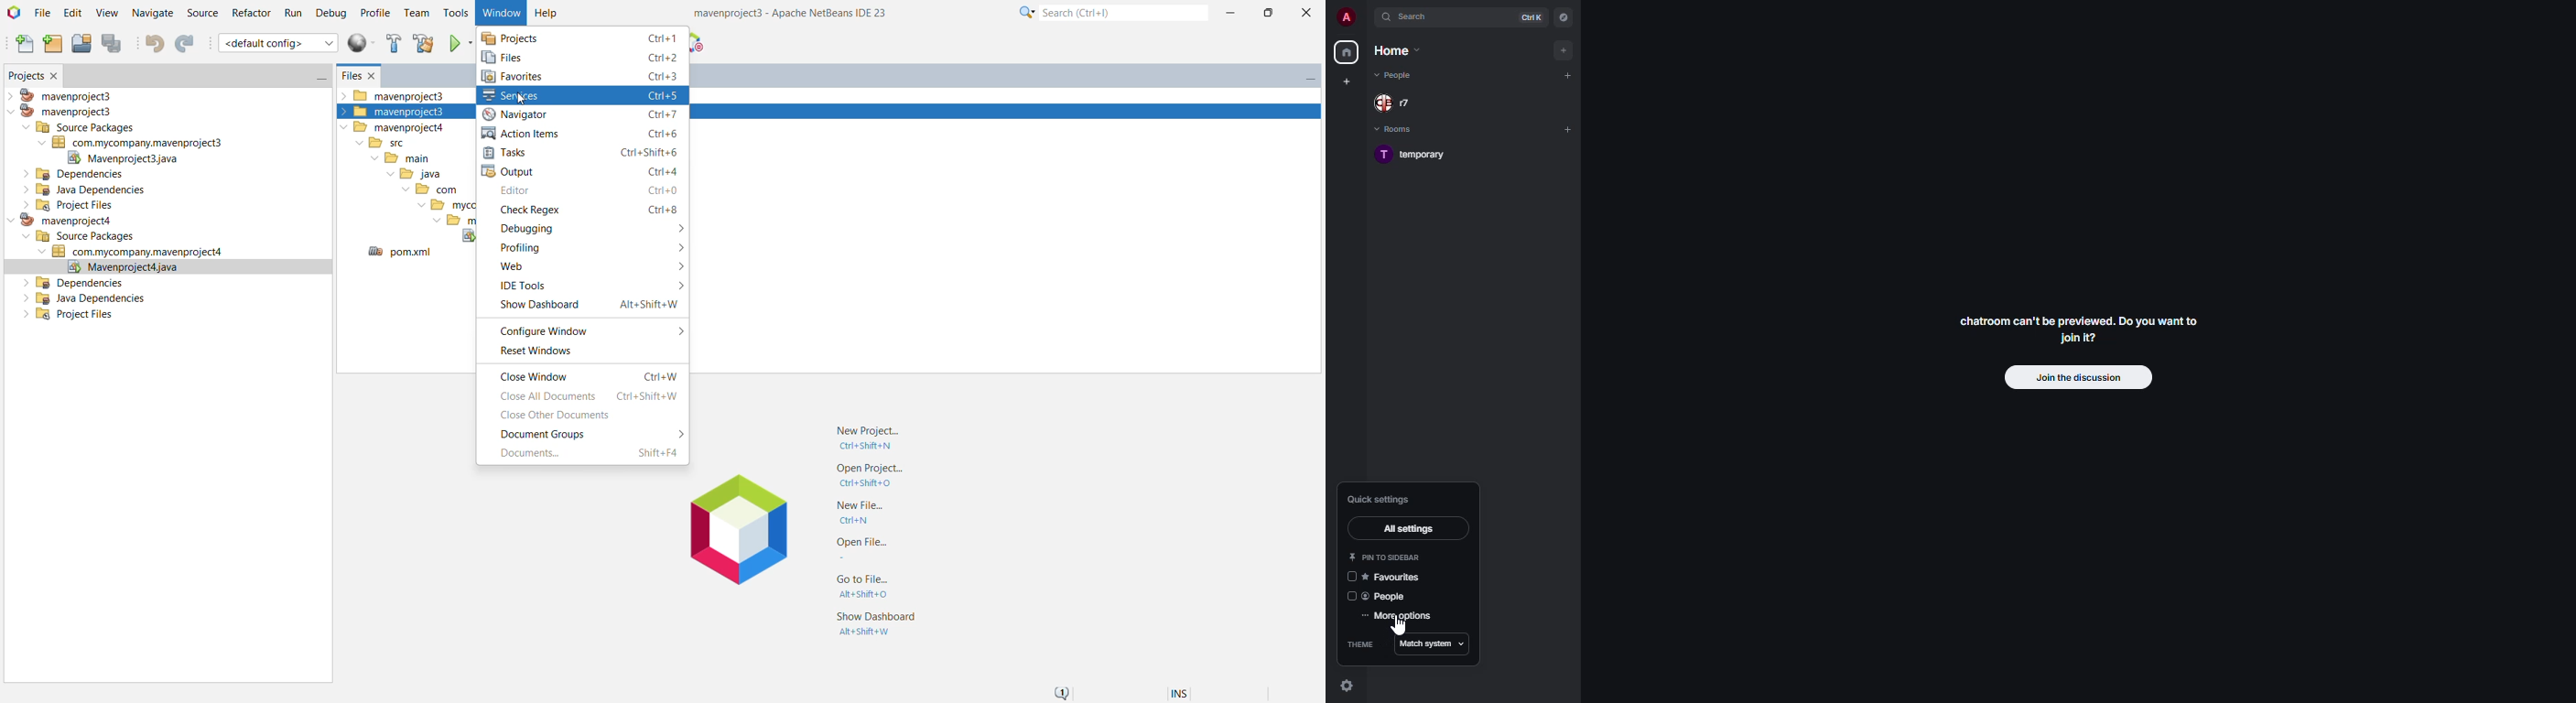  Describe the element at coordinates (588, 247) in the screenshot. I see `Profiling` at that location.